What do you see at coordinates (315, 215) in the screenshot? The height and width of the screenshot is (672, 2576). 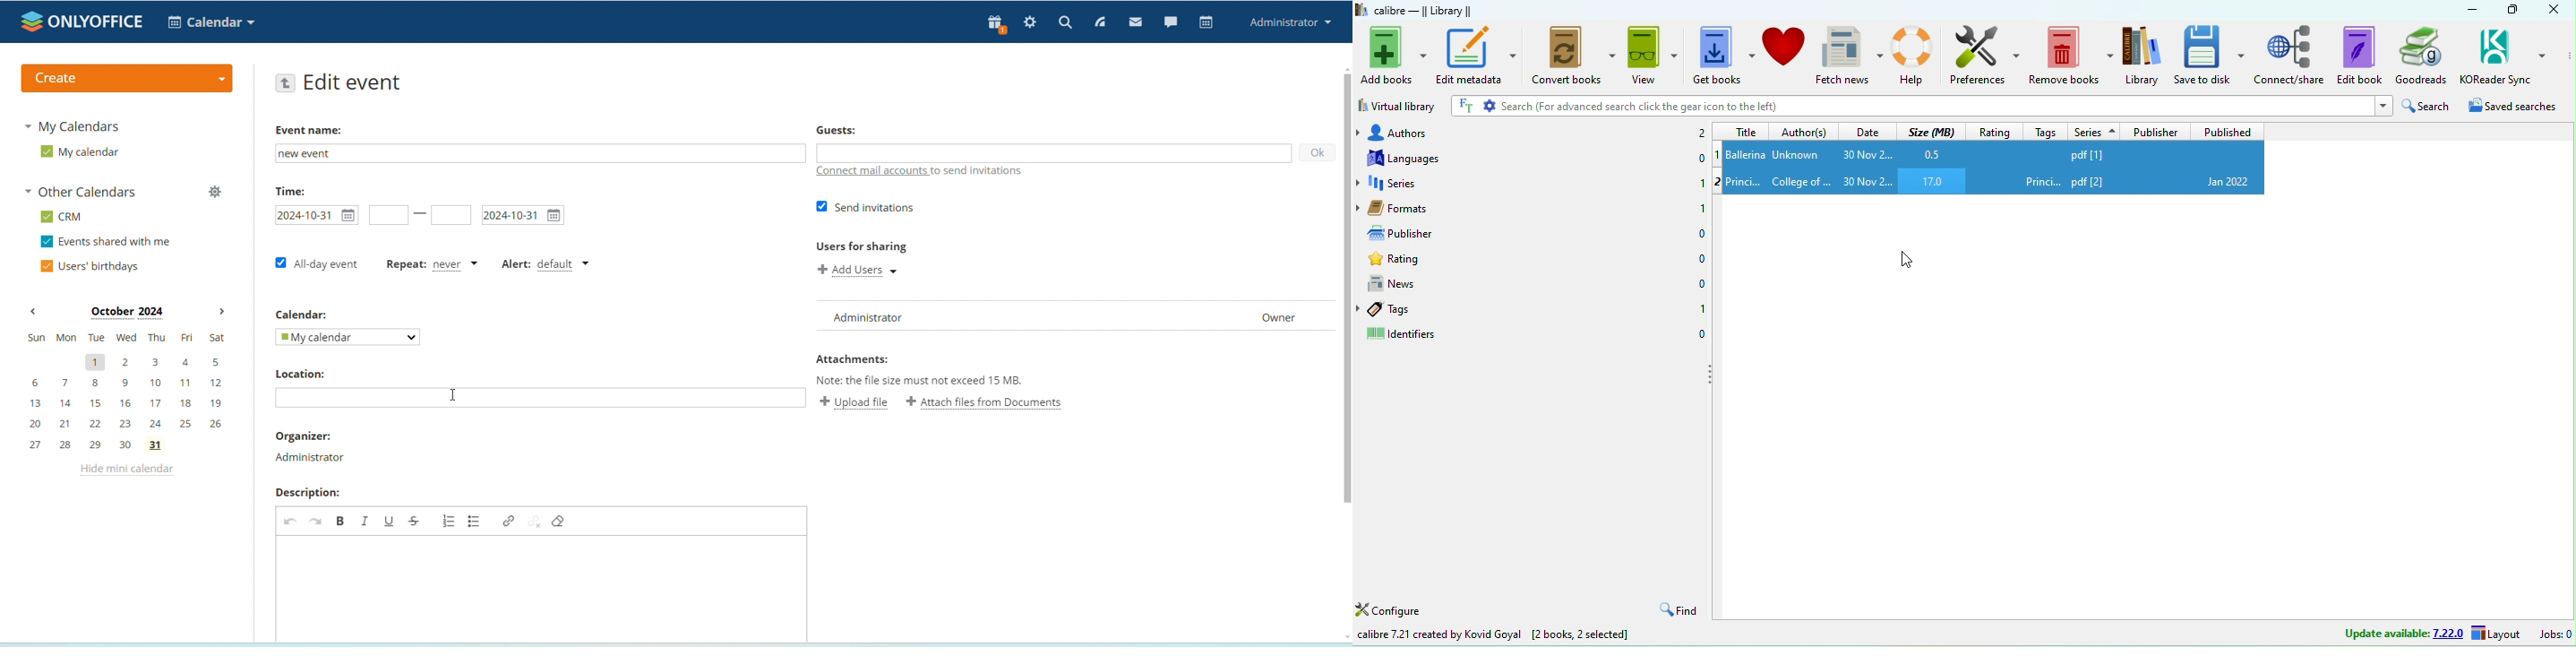 I see `event start time` at bounding box center [315, 215].